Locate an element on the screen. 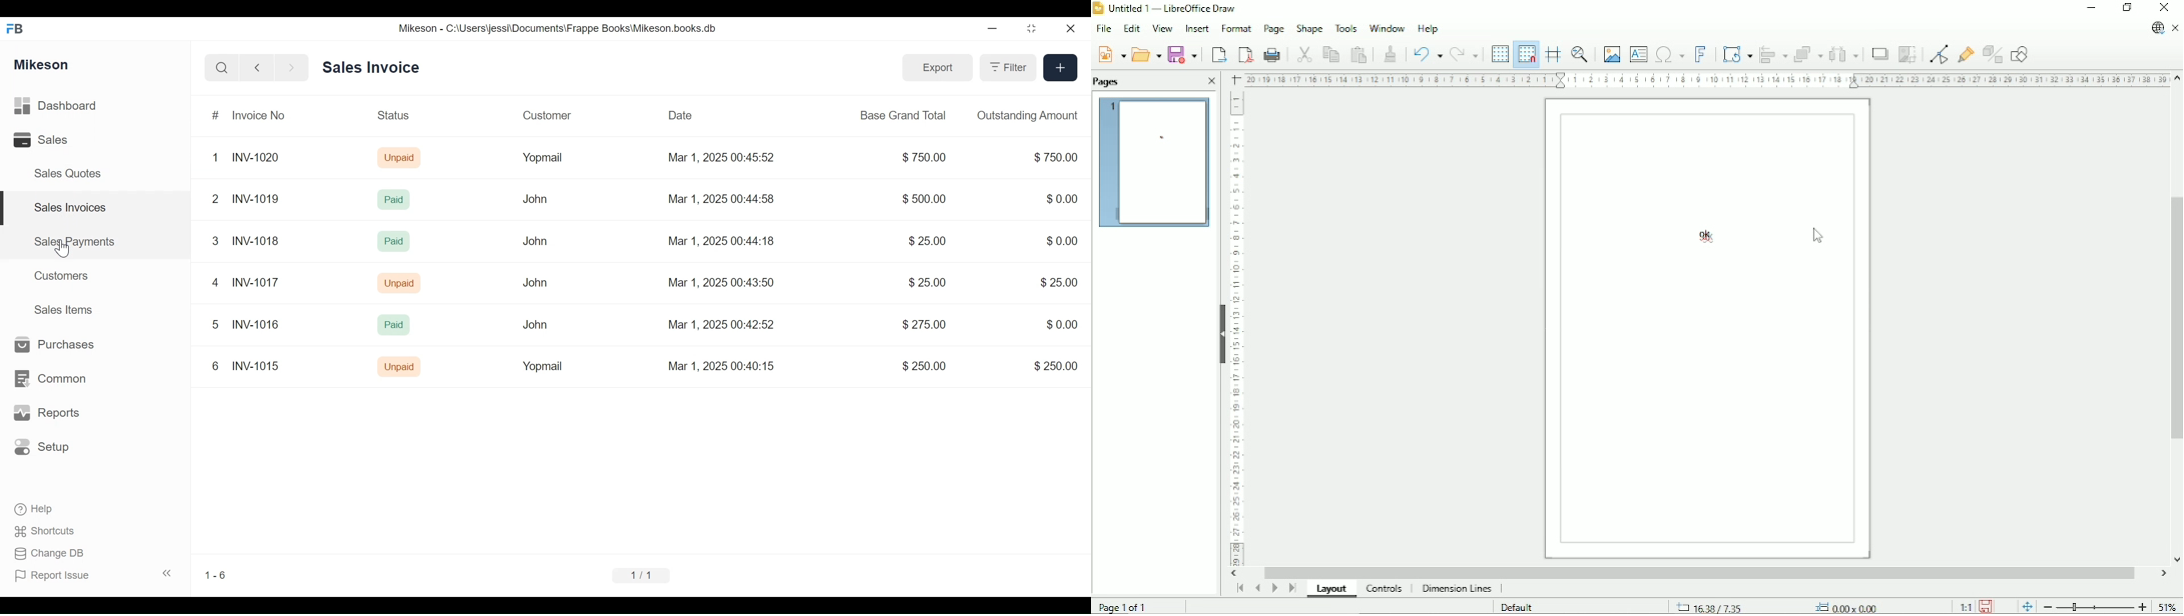 This screenshot has width=2184, height=616. Sales Invoice is located at coordinates (368, 67).